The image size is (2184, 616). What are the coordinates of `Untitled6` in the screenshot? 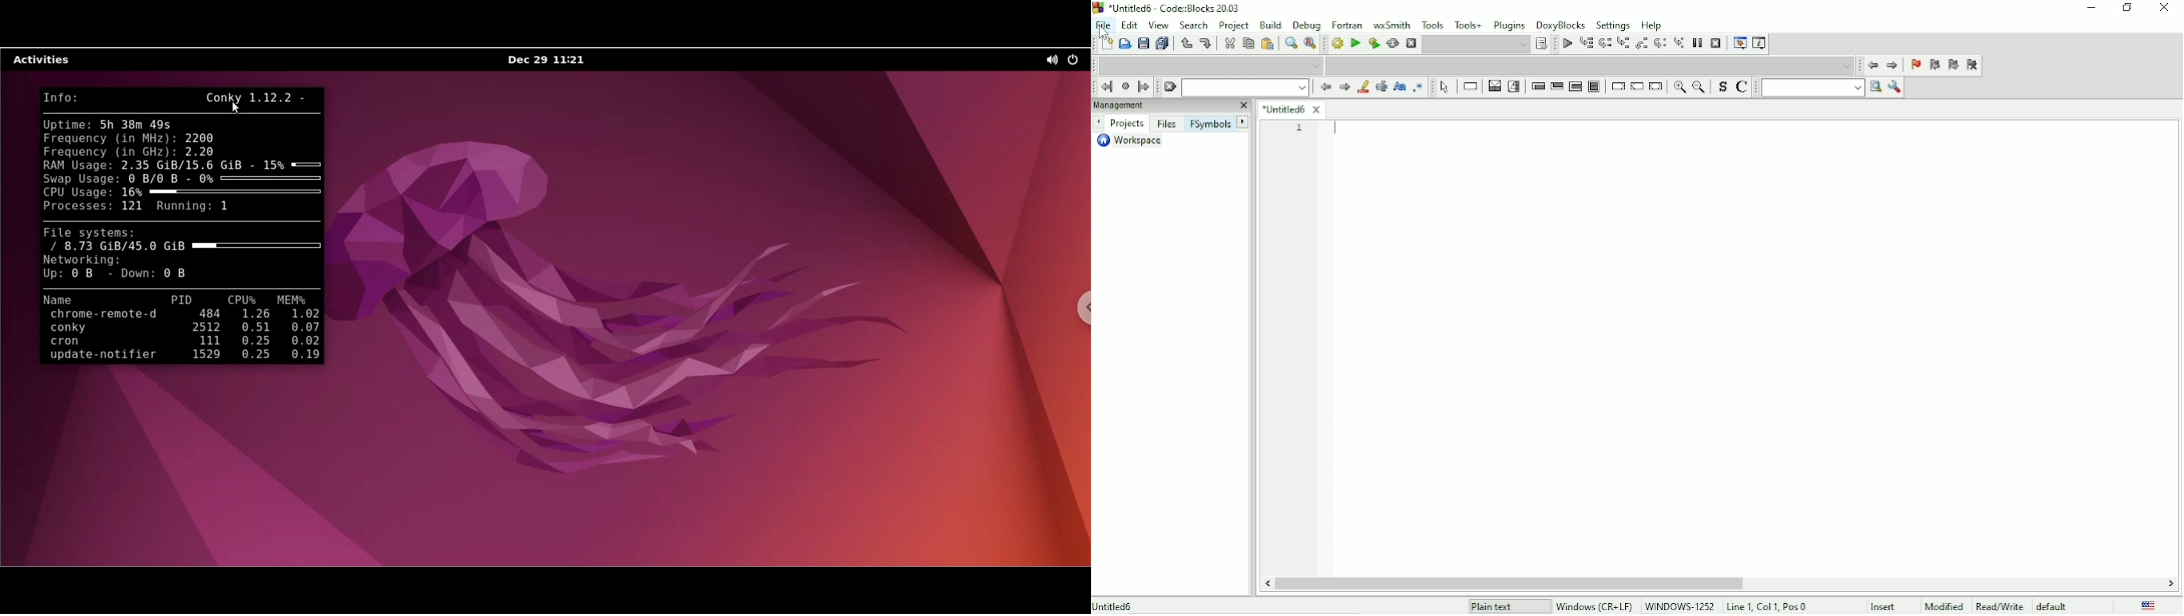 It's located at (1115, 606).